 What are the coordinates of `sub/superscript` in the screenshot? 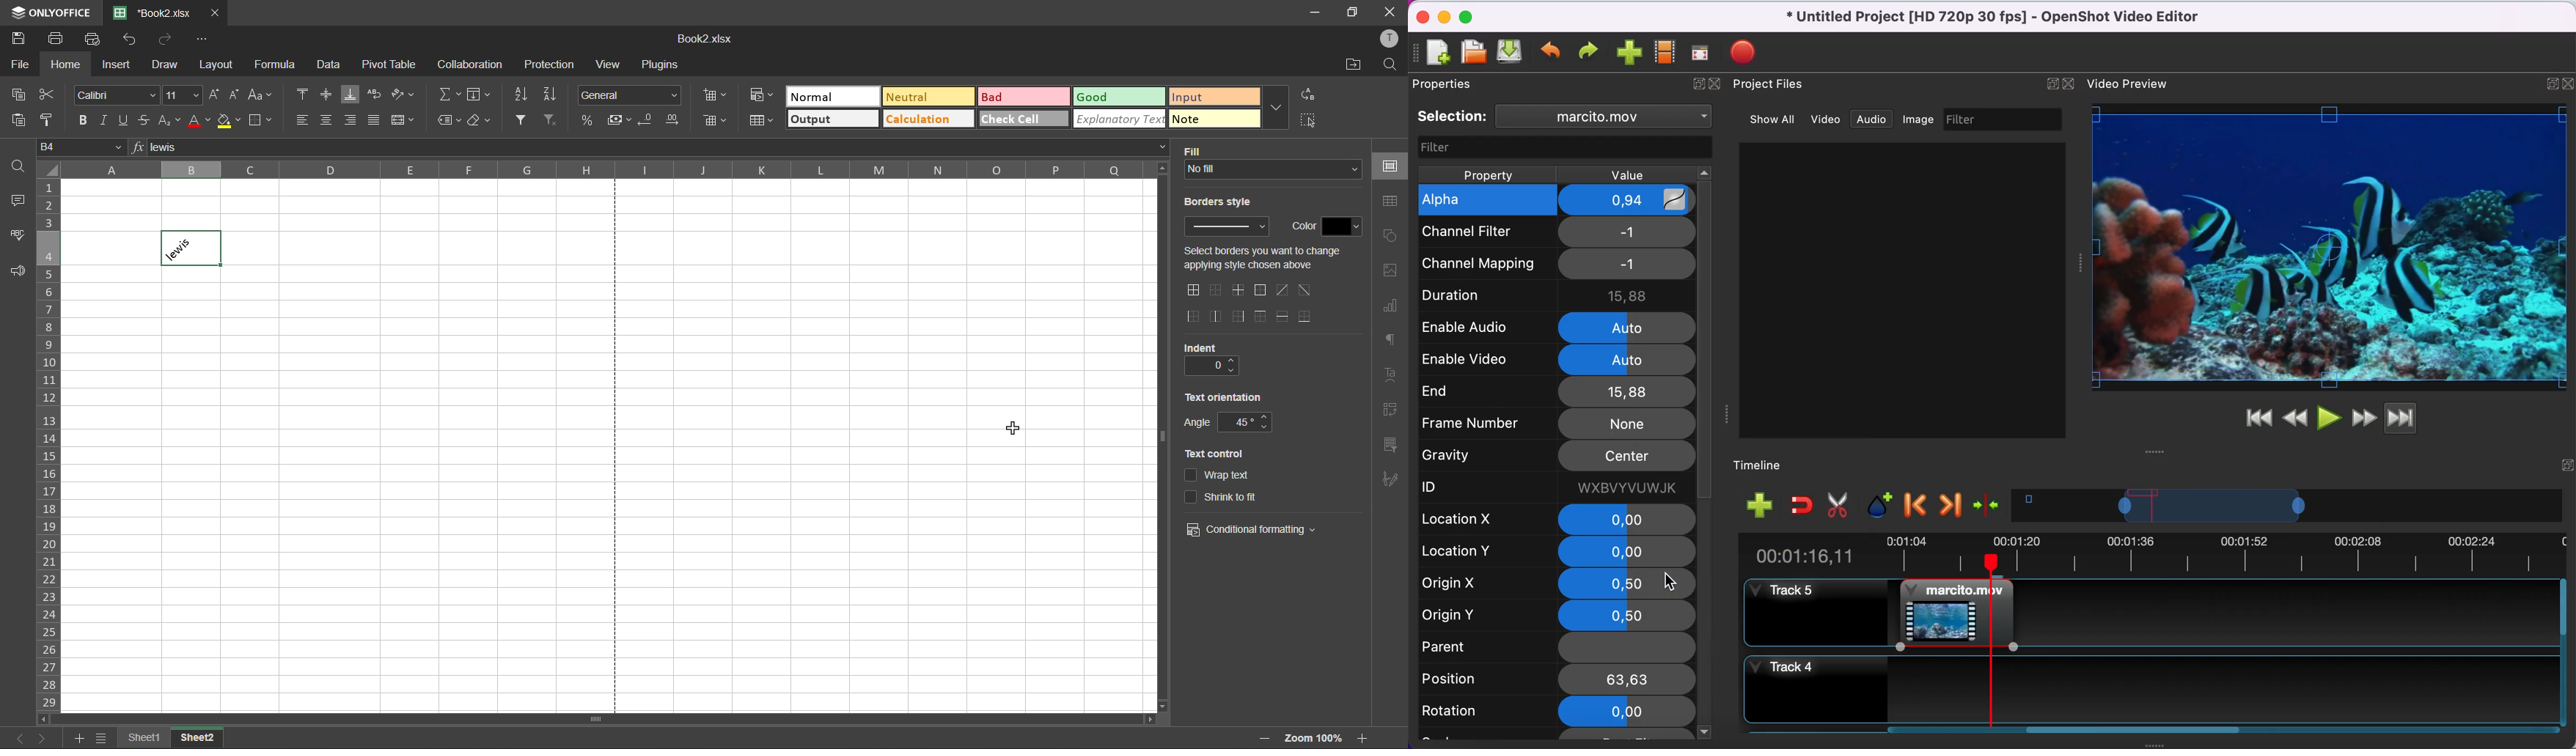 It's located at (170, 120).